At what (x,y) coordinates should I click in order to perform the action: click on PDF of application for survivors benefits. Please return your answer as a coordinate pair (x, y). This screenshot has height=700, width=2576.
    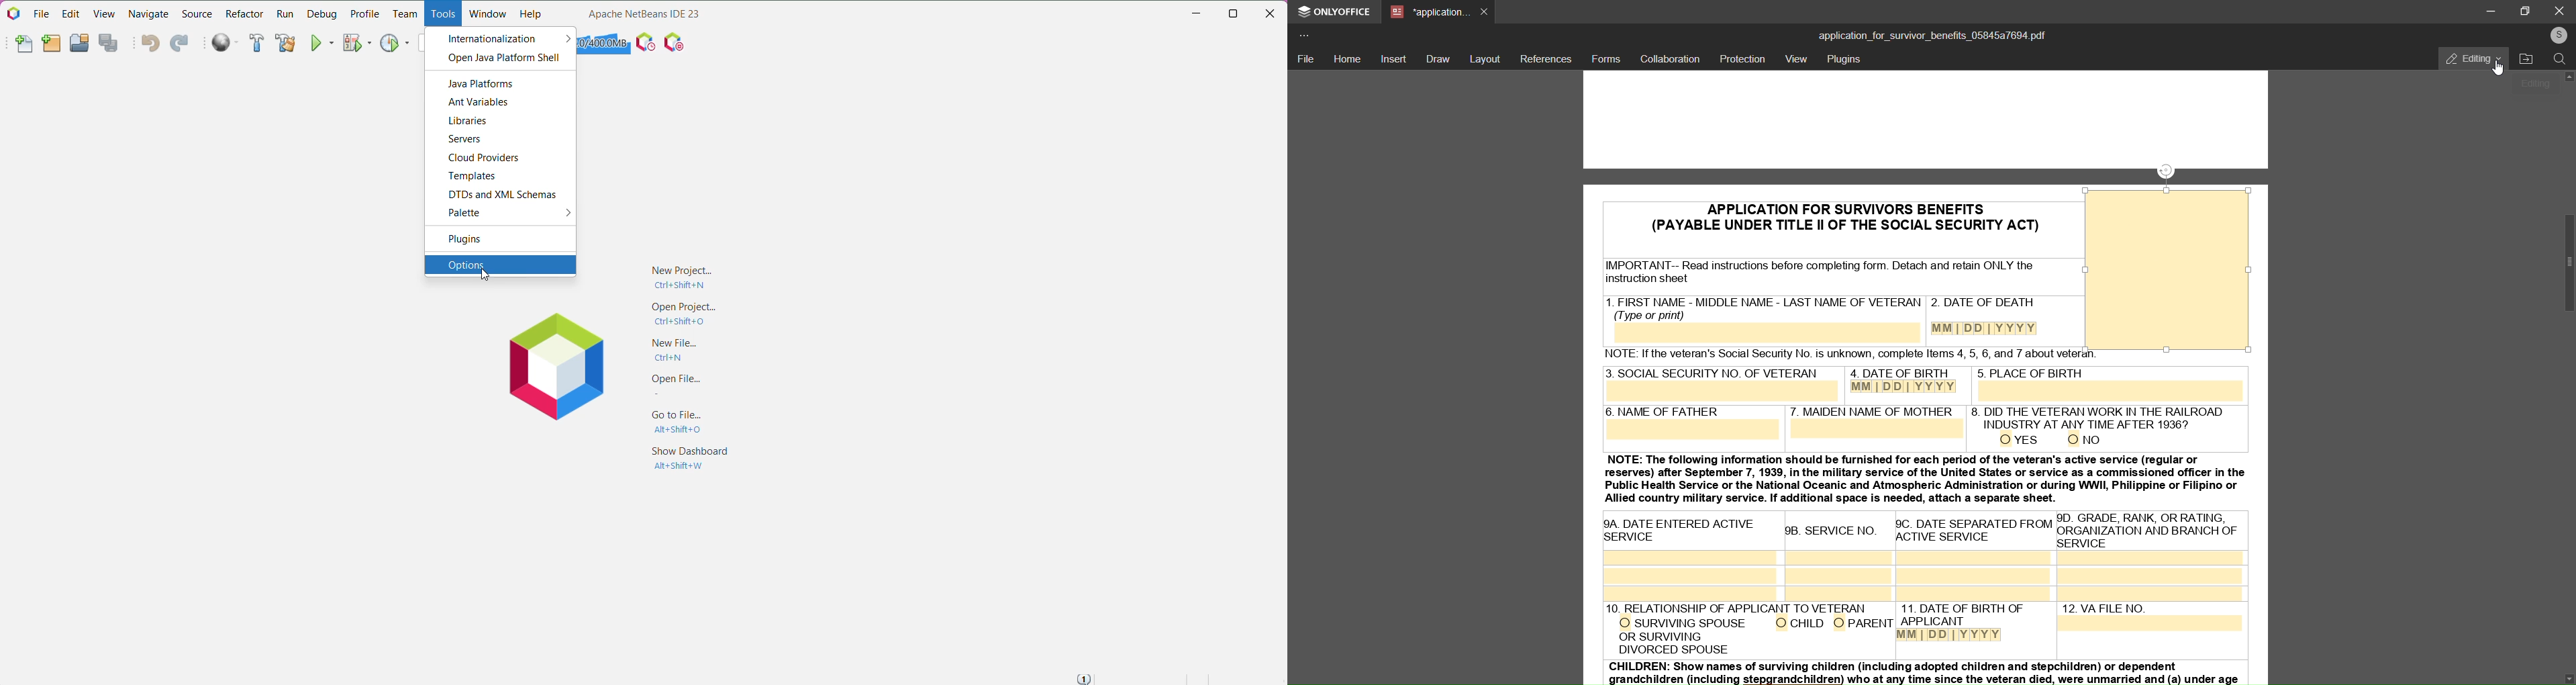
    Looking at the image, I should click on (1926, 524).